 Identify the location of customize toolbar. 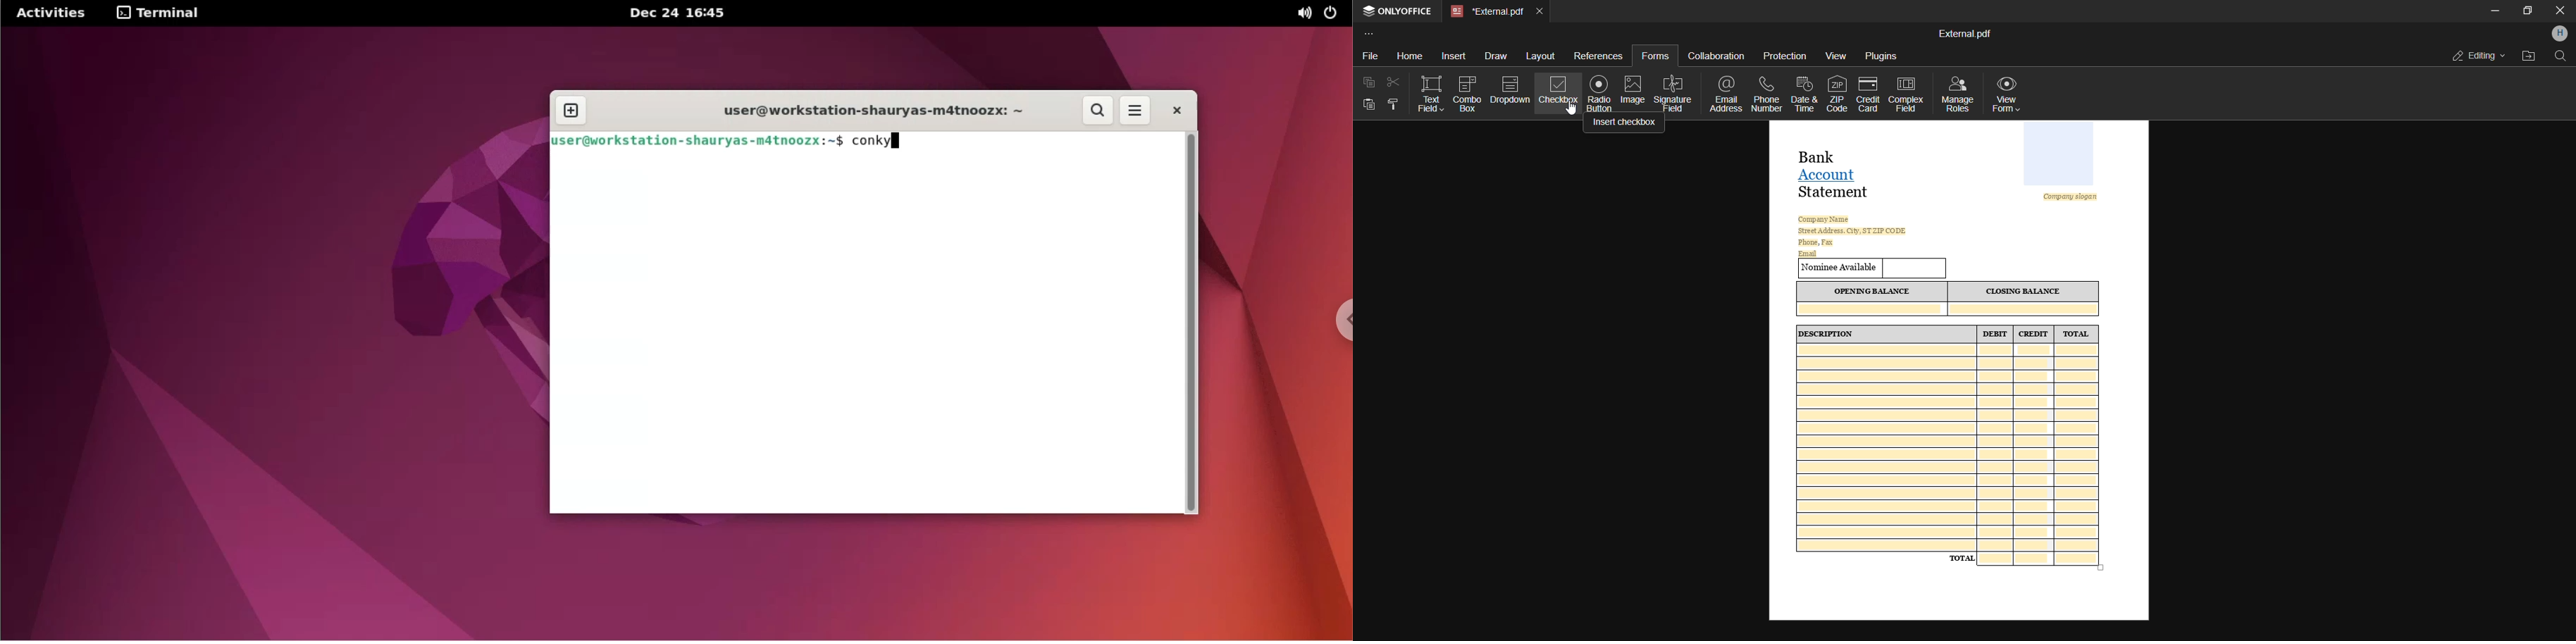
(1376, 34).